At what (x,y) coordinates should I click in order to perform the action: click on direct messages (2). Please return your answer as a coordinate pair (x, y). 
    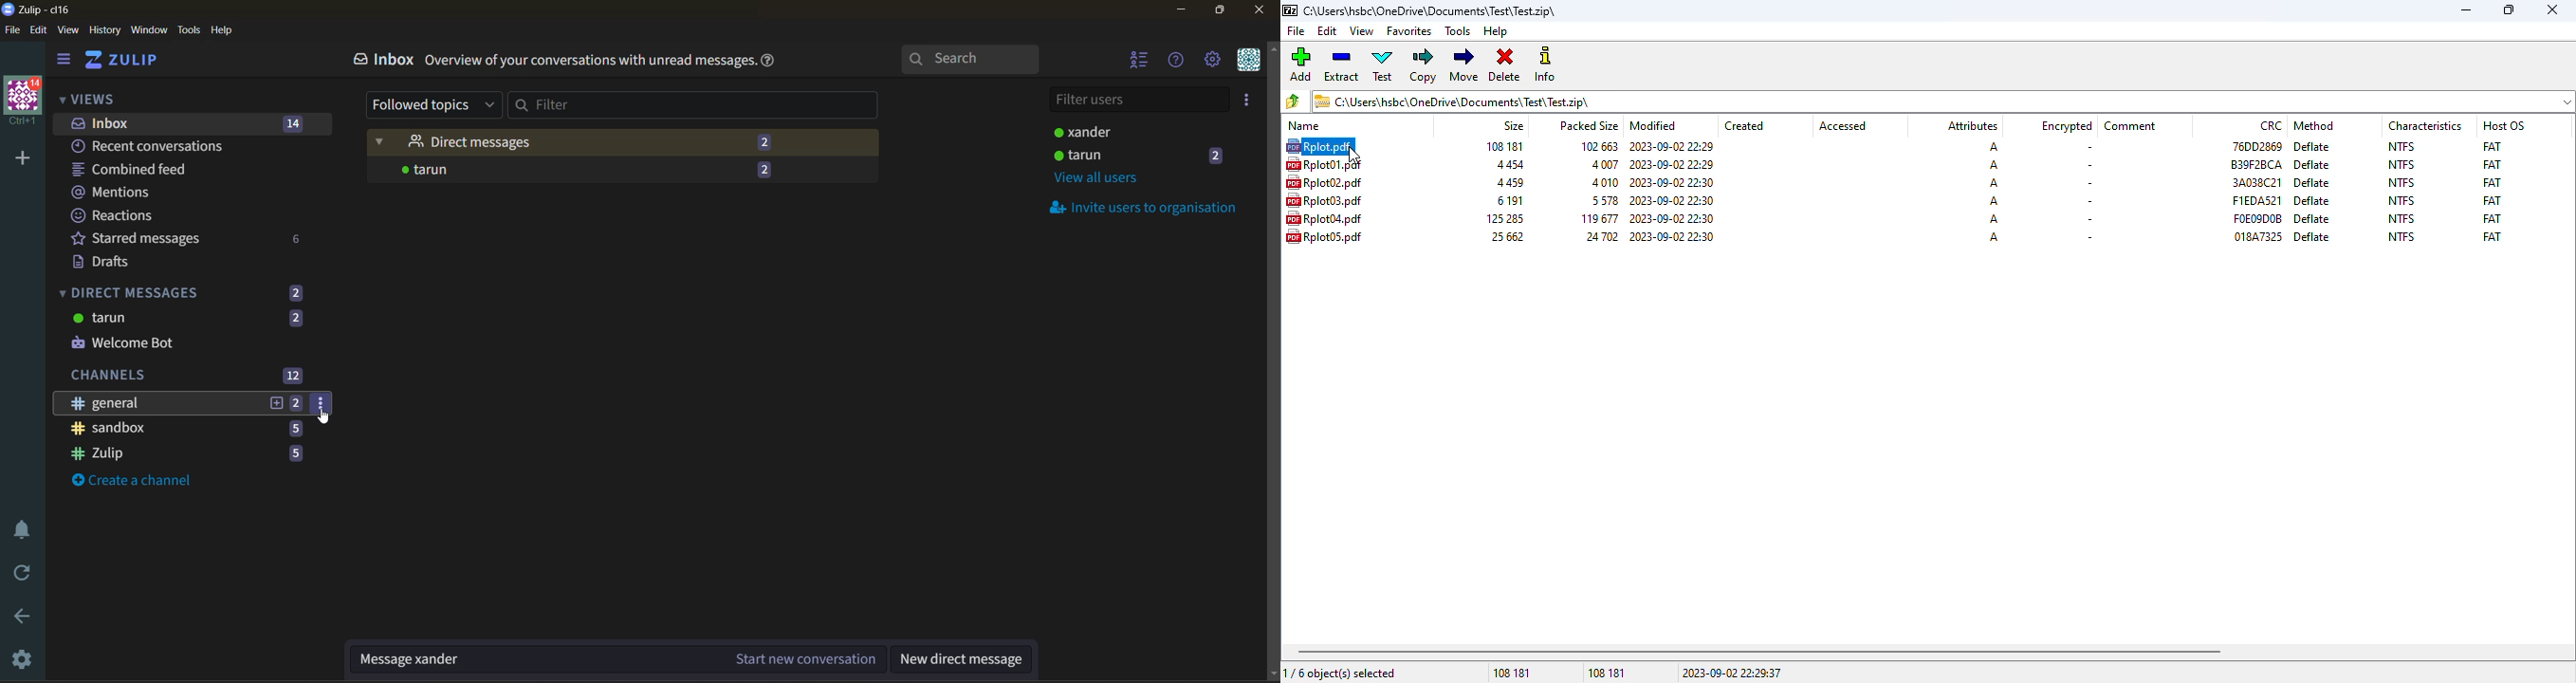
    Looking at the image, I should click on (186, 293).